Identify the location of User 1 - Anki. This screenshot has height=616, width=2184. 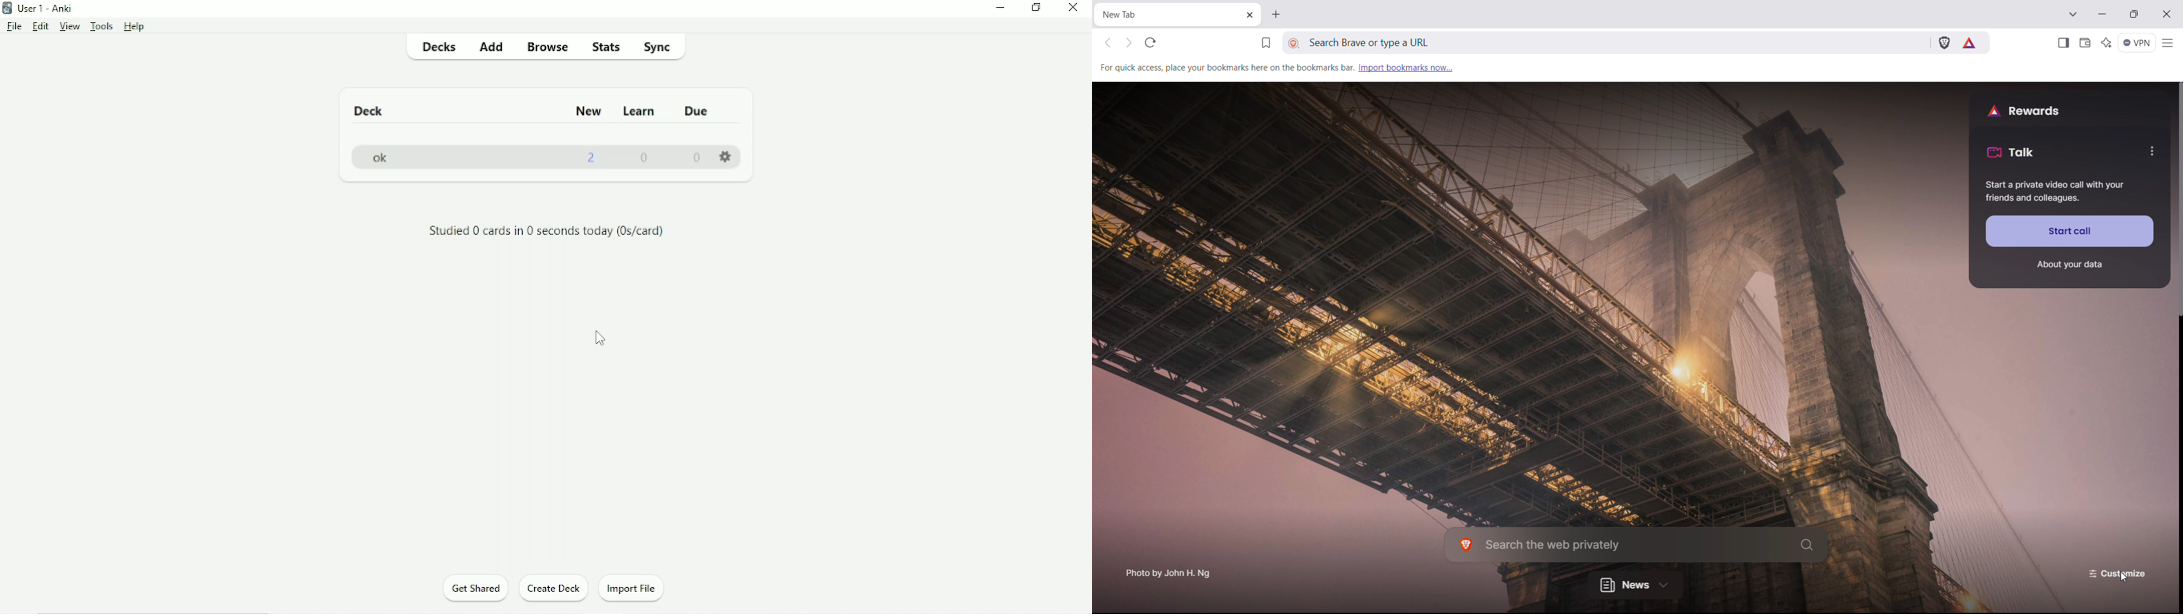
(44, 8).